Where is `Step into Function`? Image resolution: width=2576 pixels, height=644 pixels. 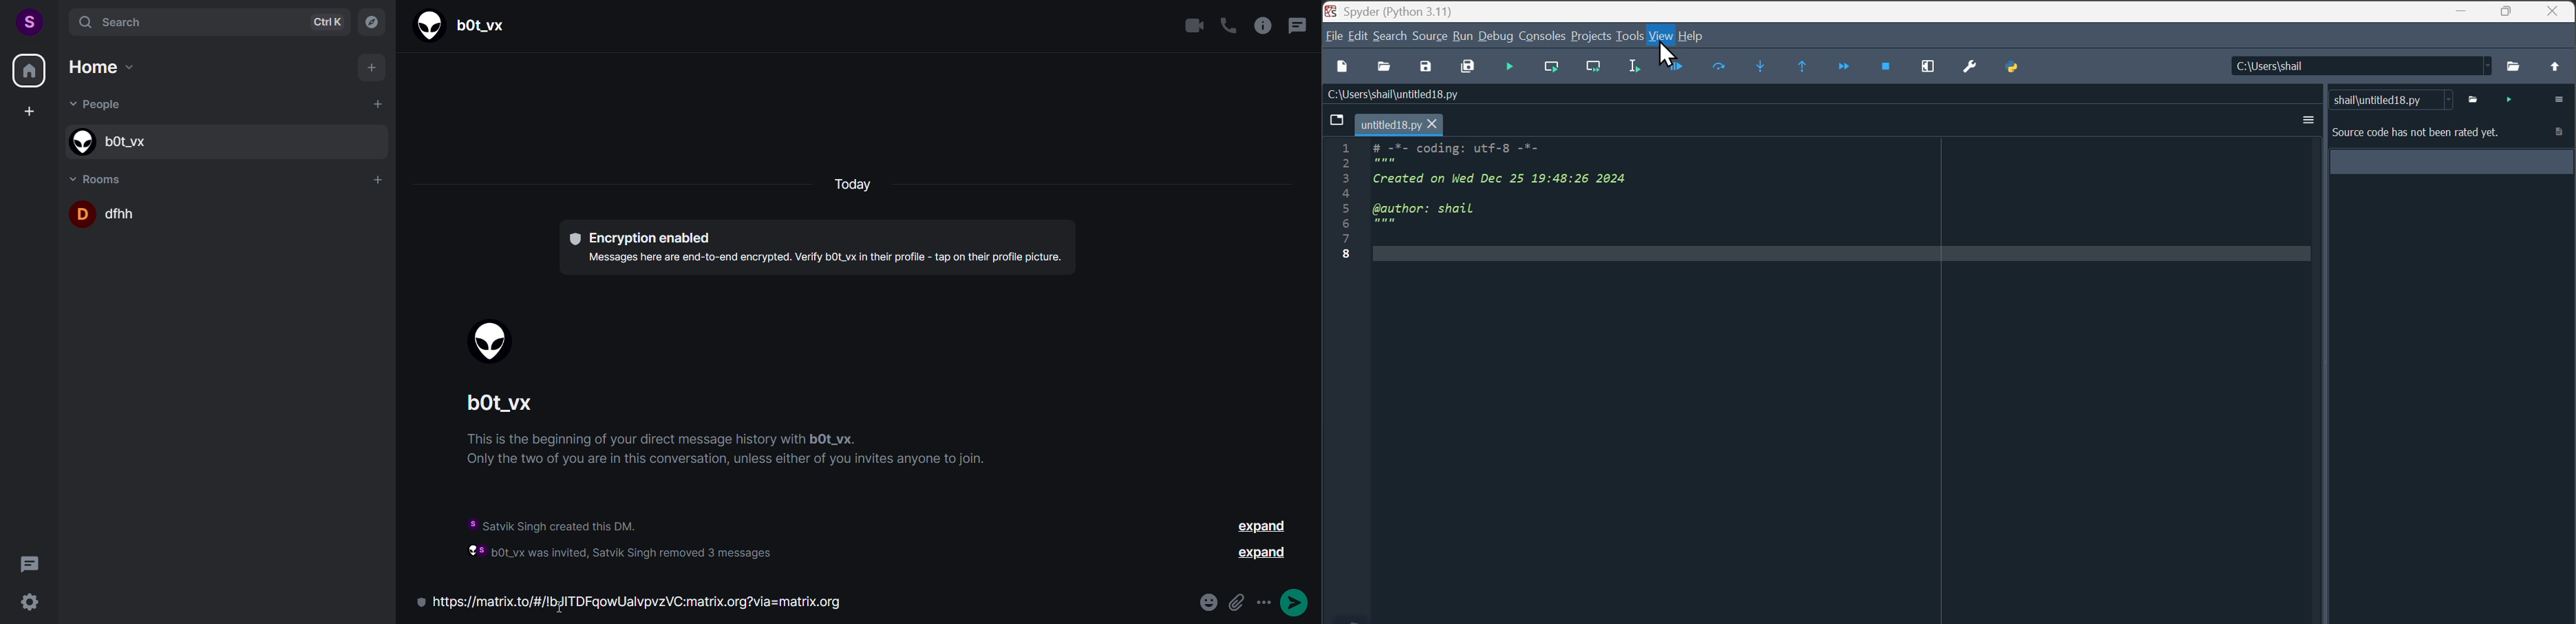 Step into Function is located at coordinates (1763, 70).